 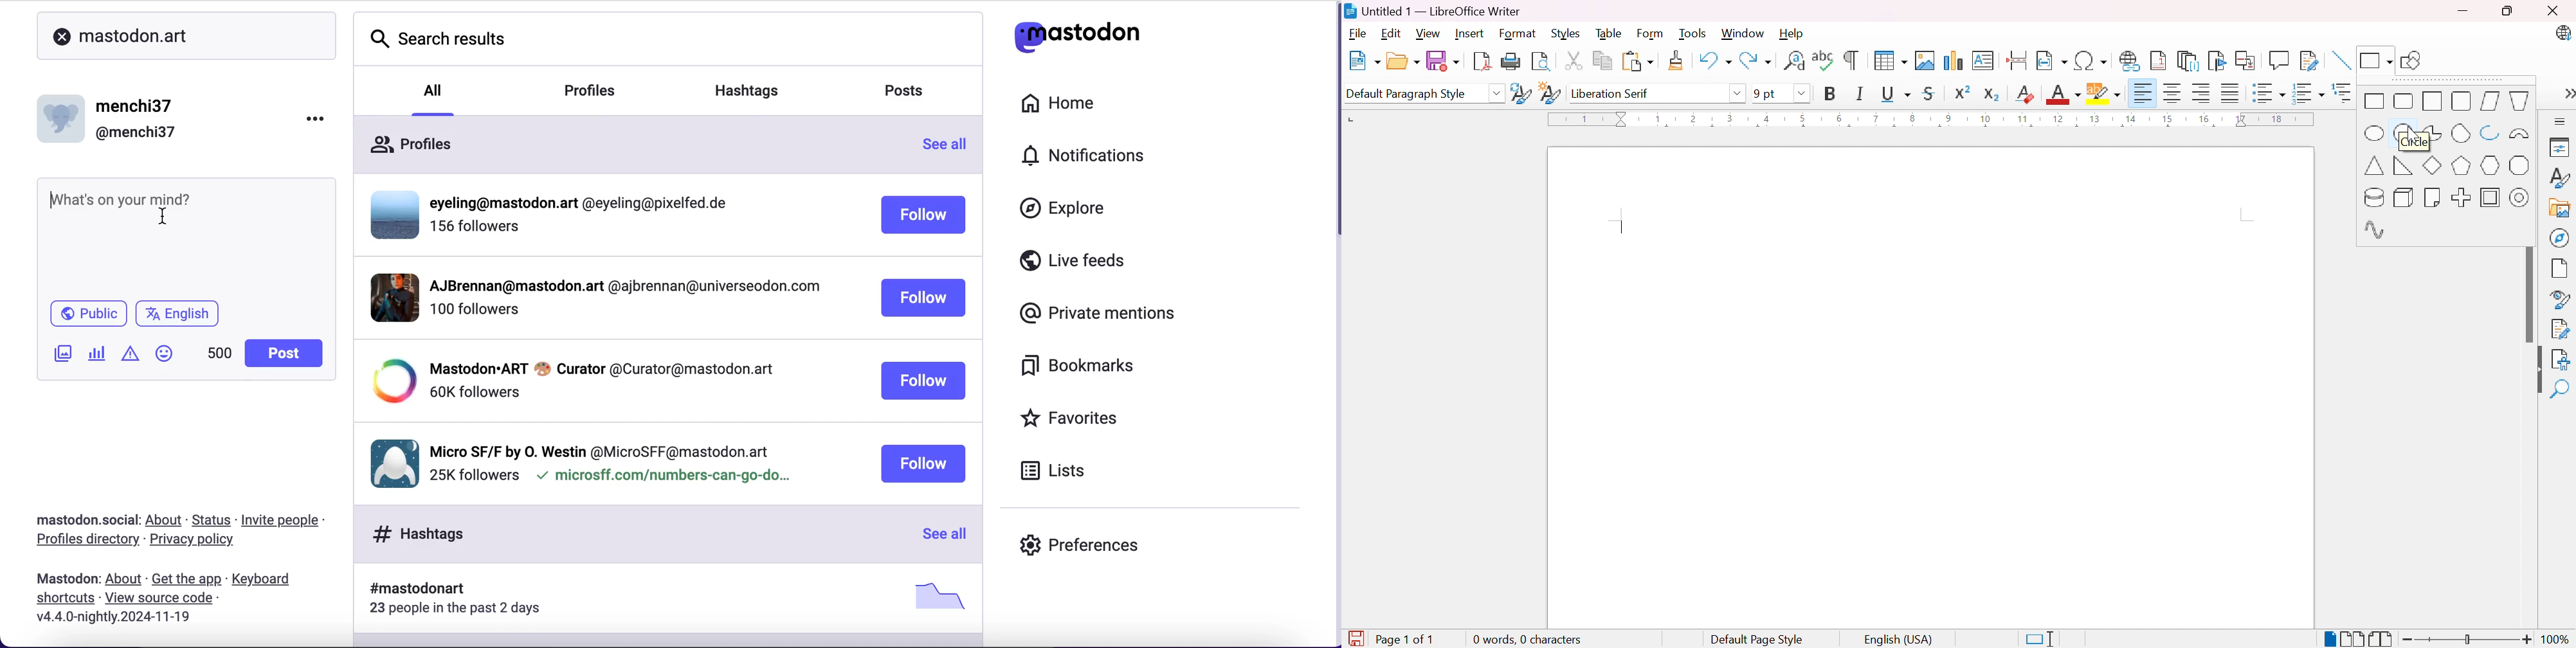 What do you see at coordinates (2040, 639) in the screenshot?
I see `Standard selection. Click to change selection mode.` at bounding box center [2040, 639].